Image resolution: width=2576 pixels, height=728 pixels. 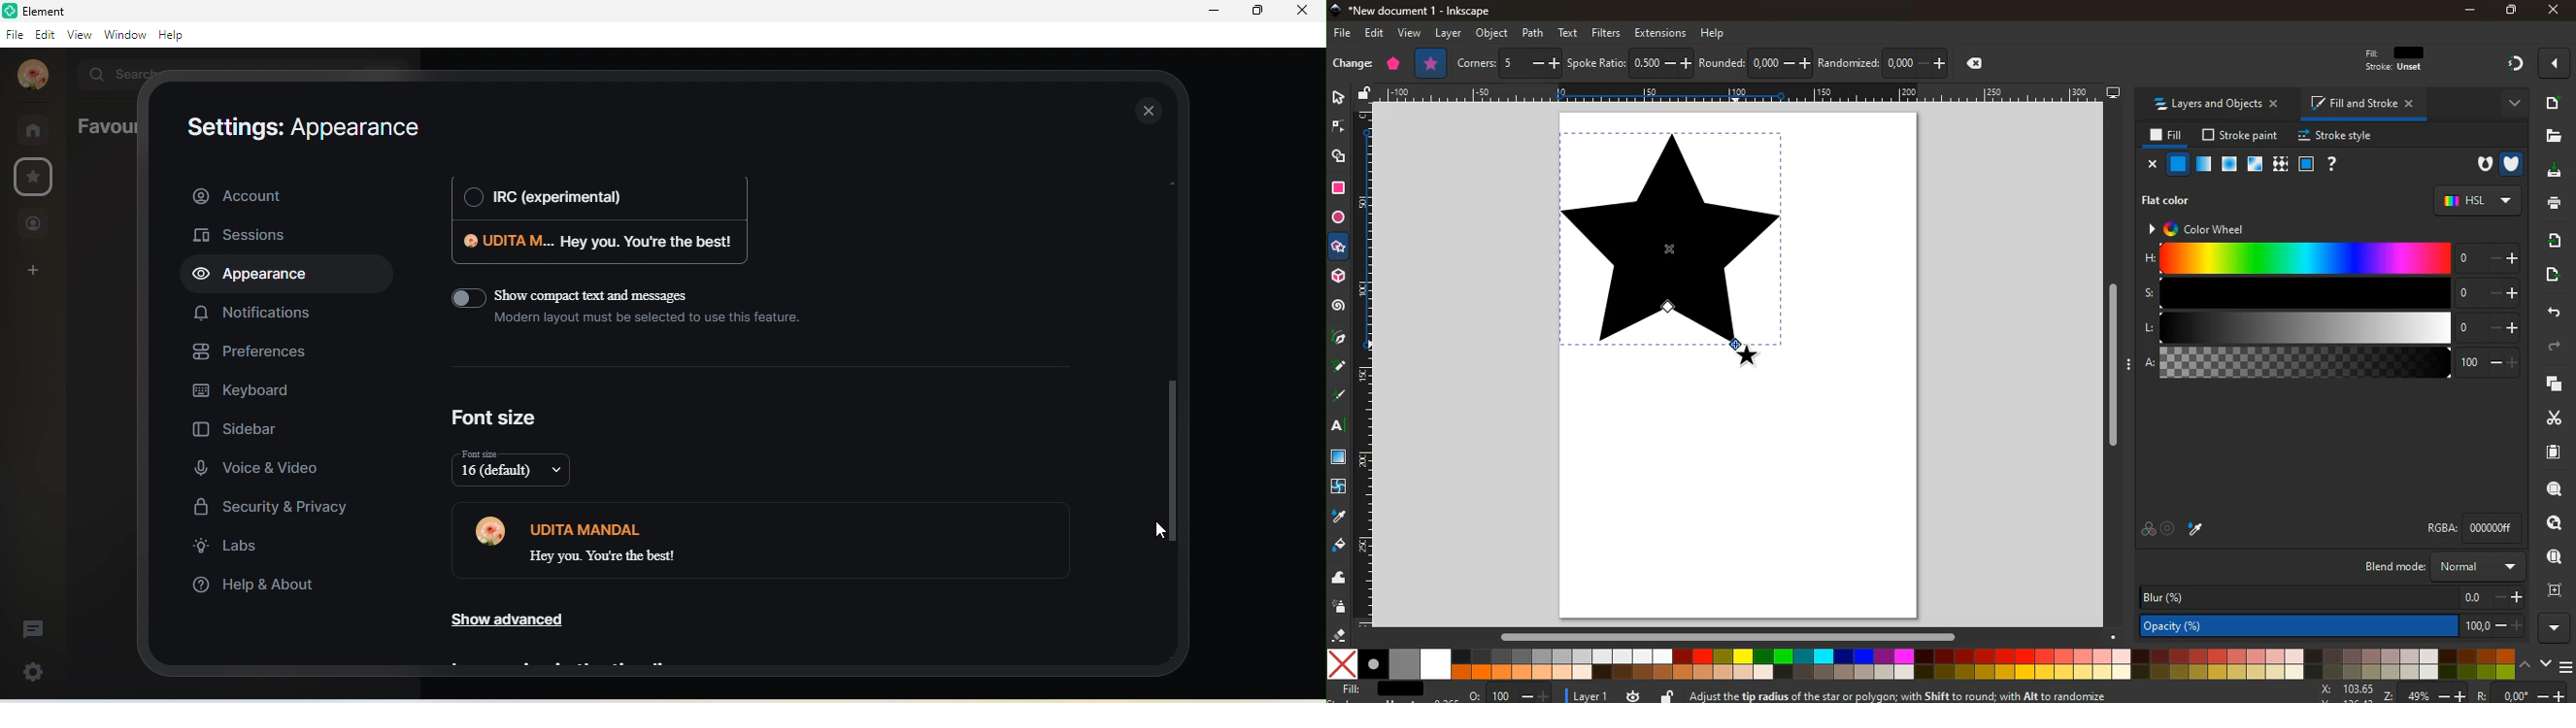 What do you see at coordinates (595, 199) in the screenshot?
I see `irc (experimental)` at bounding box center [595, 199].